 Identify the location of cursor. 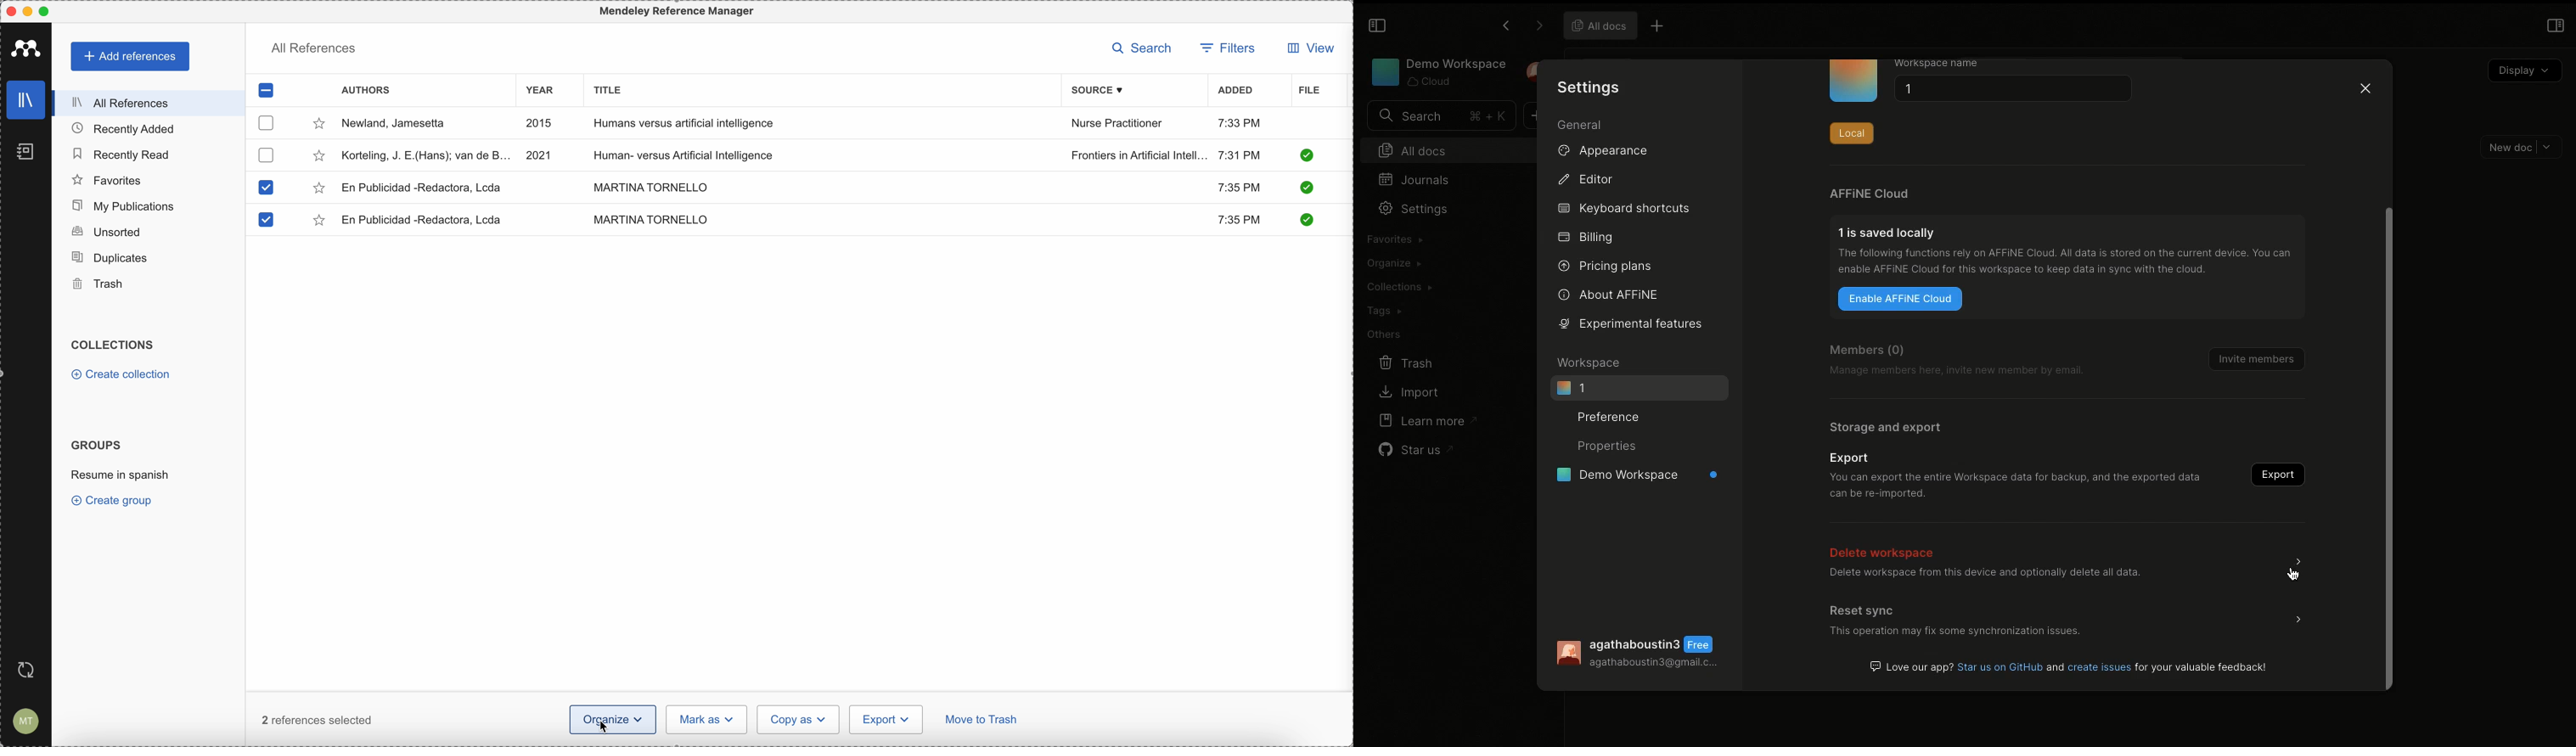
(607, 724).